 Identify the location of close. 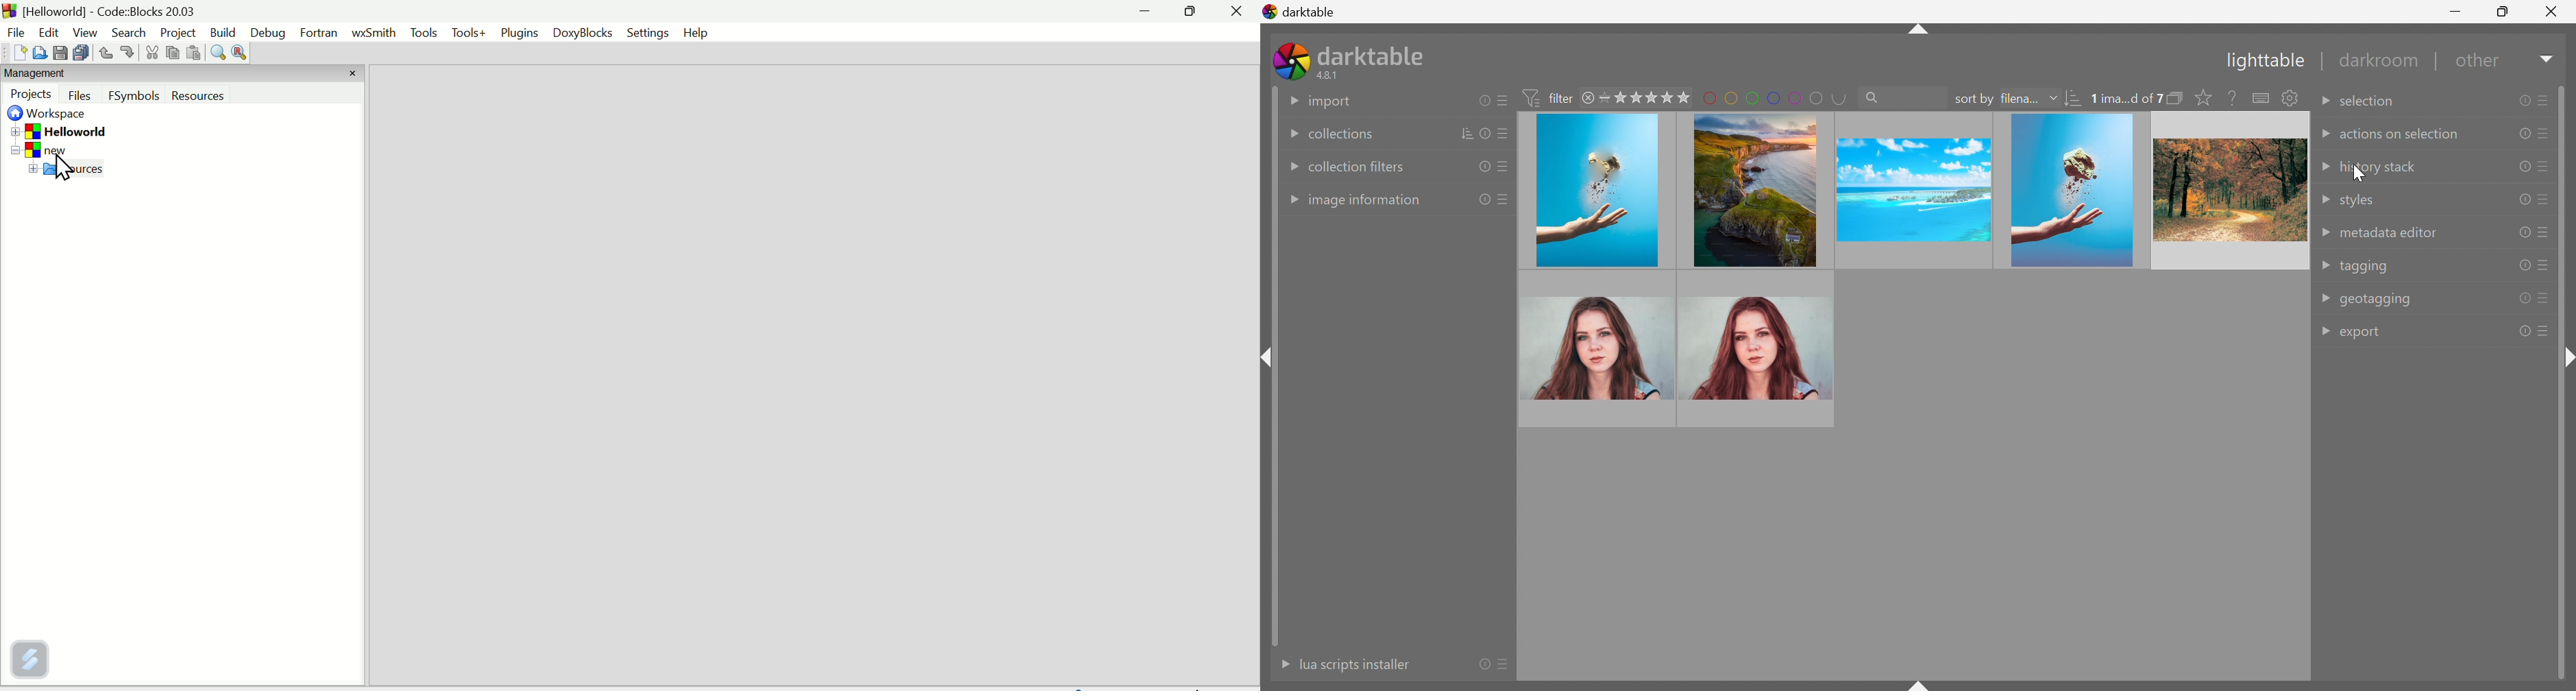
(1590, 99).